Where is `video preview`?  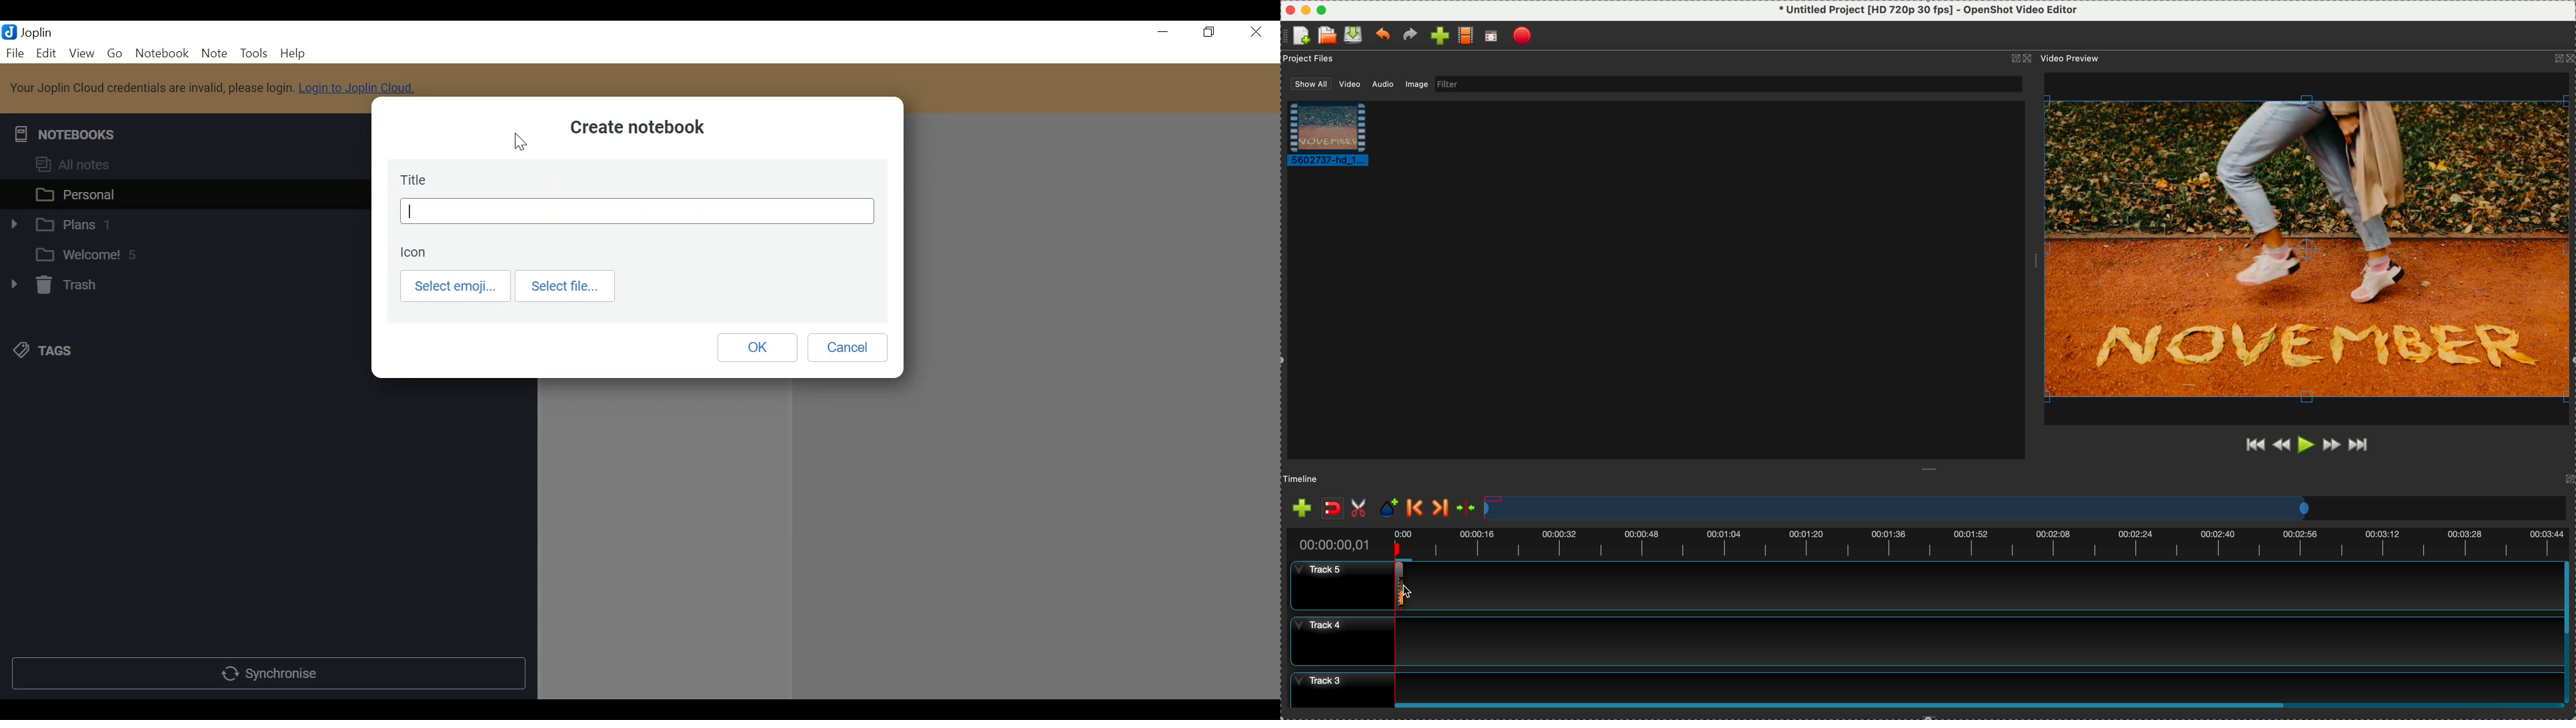 video preview is located at coordinates (2309, 248).